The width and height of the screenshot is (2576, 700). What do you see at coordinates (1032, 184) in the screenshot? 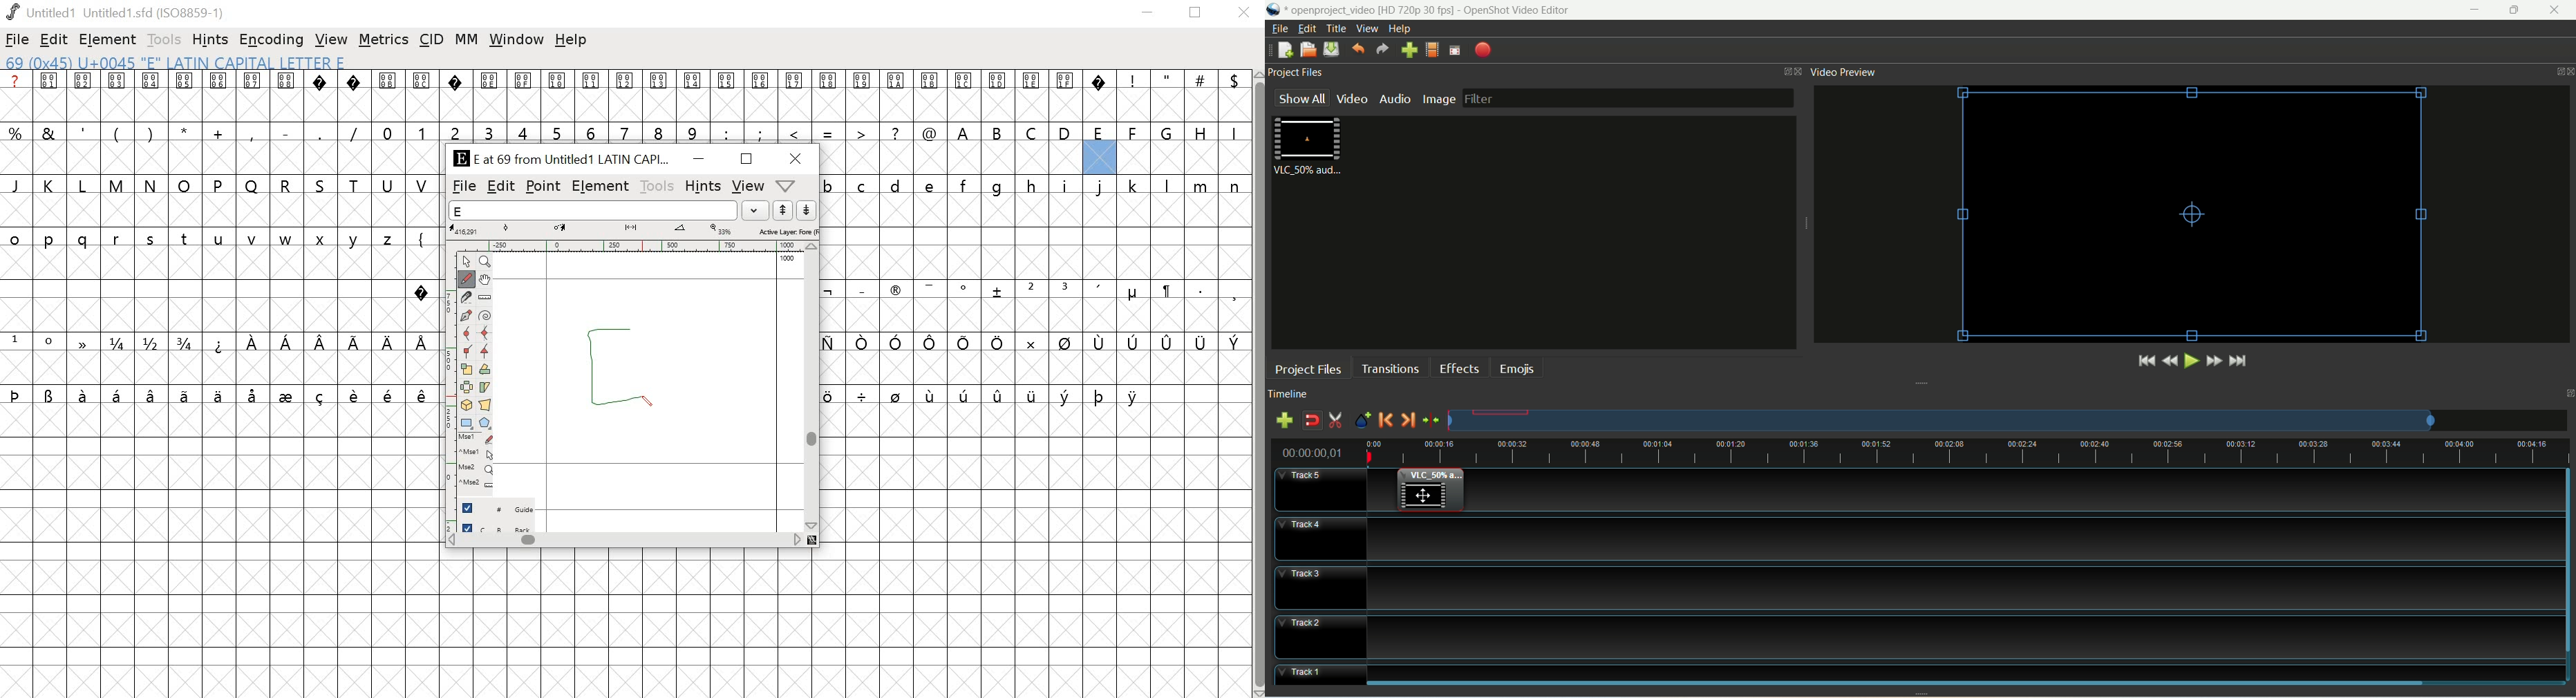
I see `lowercase alphabets` at bounding box center [1032, 184].